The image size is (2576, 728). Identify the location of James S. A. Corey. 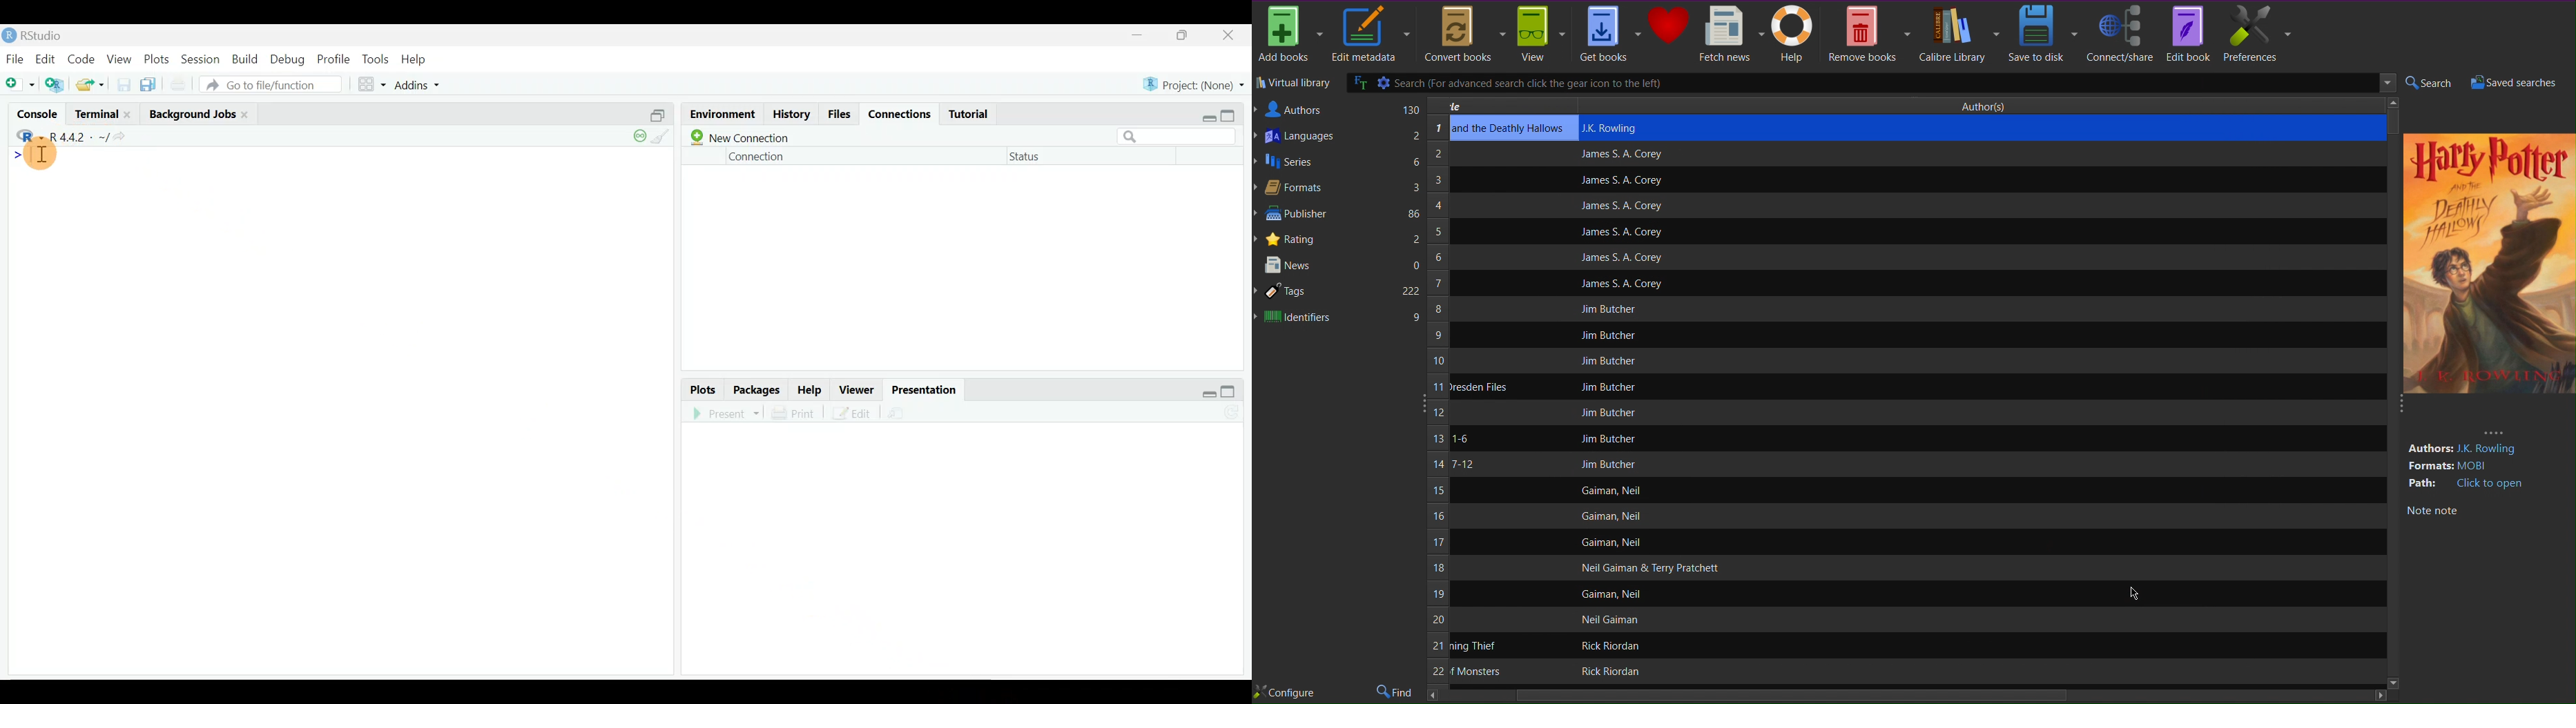
(1621, 155).